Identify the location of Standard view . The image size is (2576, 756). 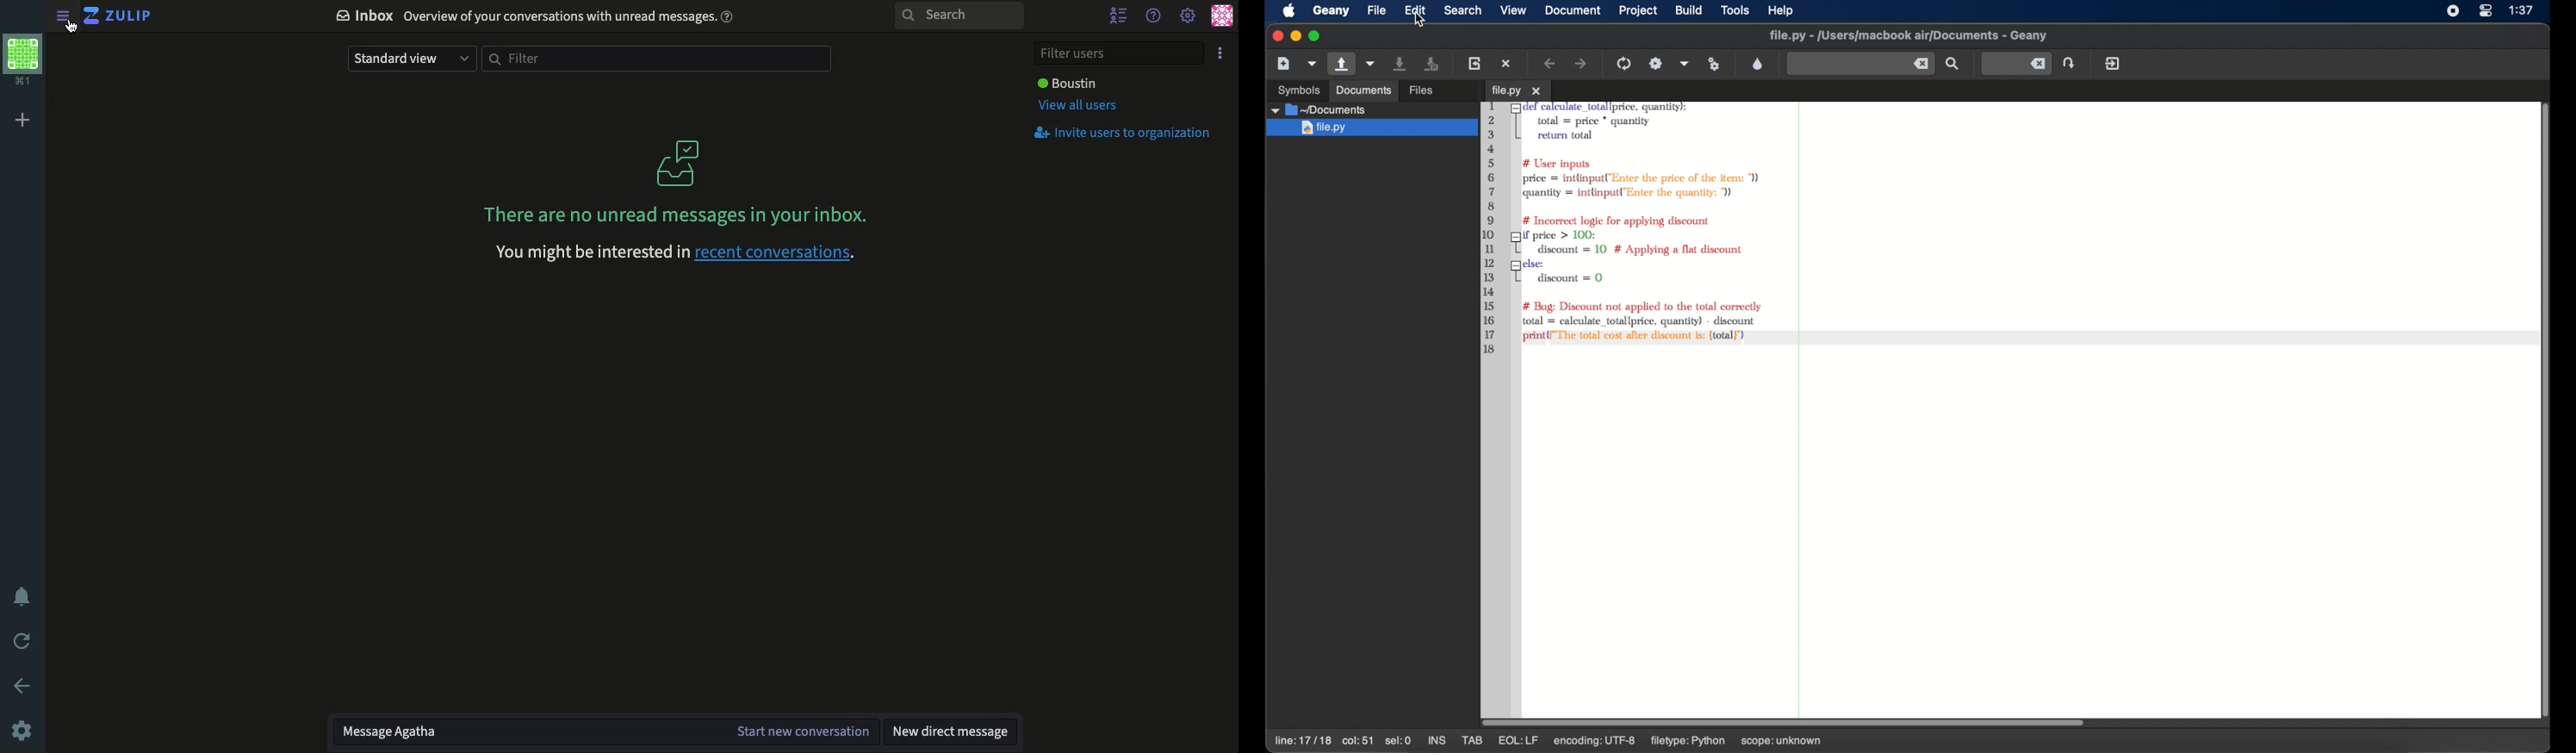
(411, 59).